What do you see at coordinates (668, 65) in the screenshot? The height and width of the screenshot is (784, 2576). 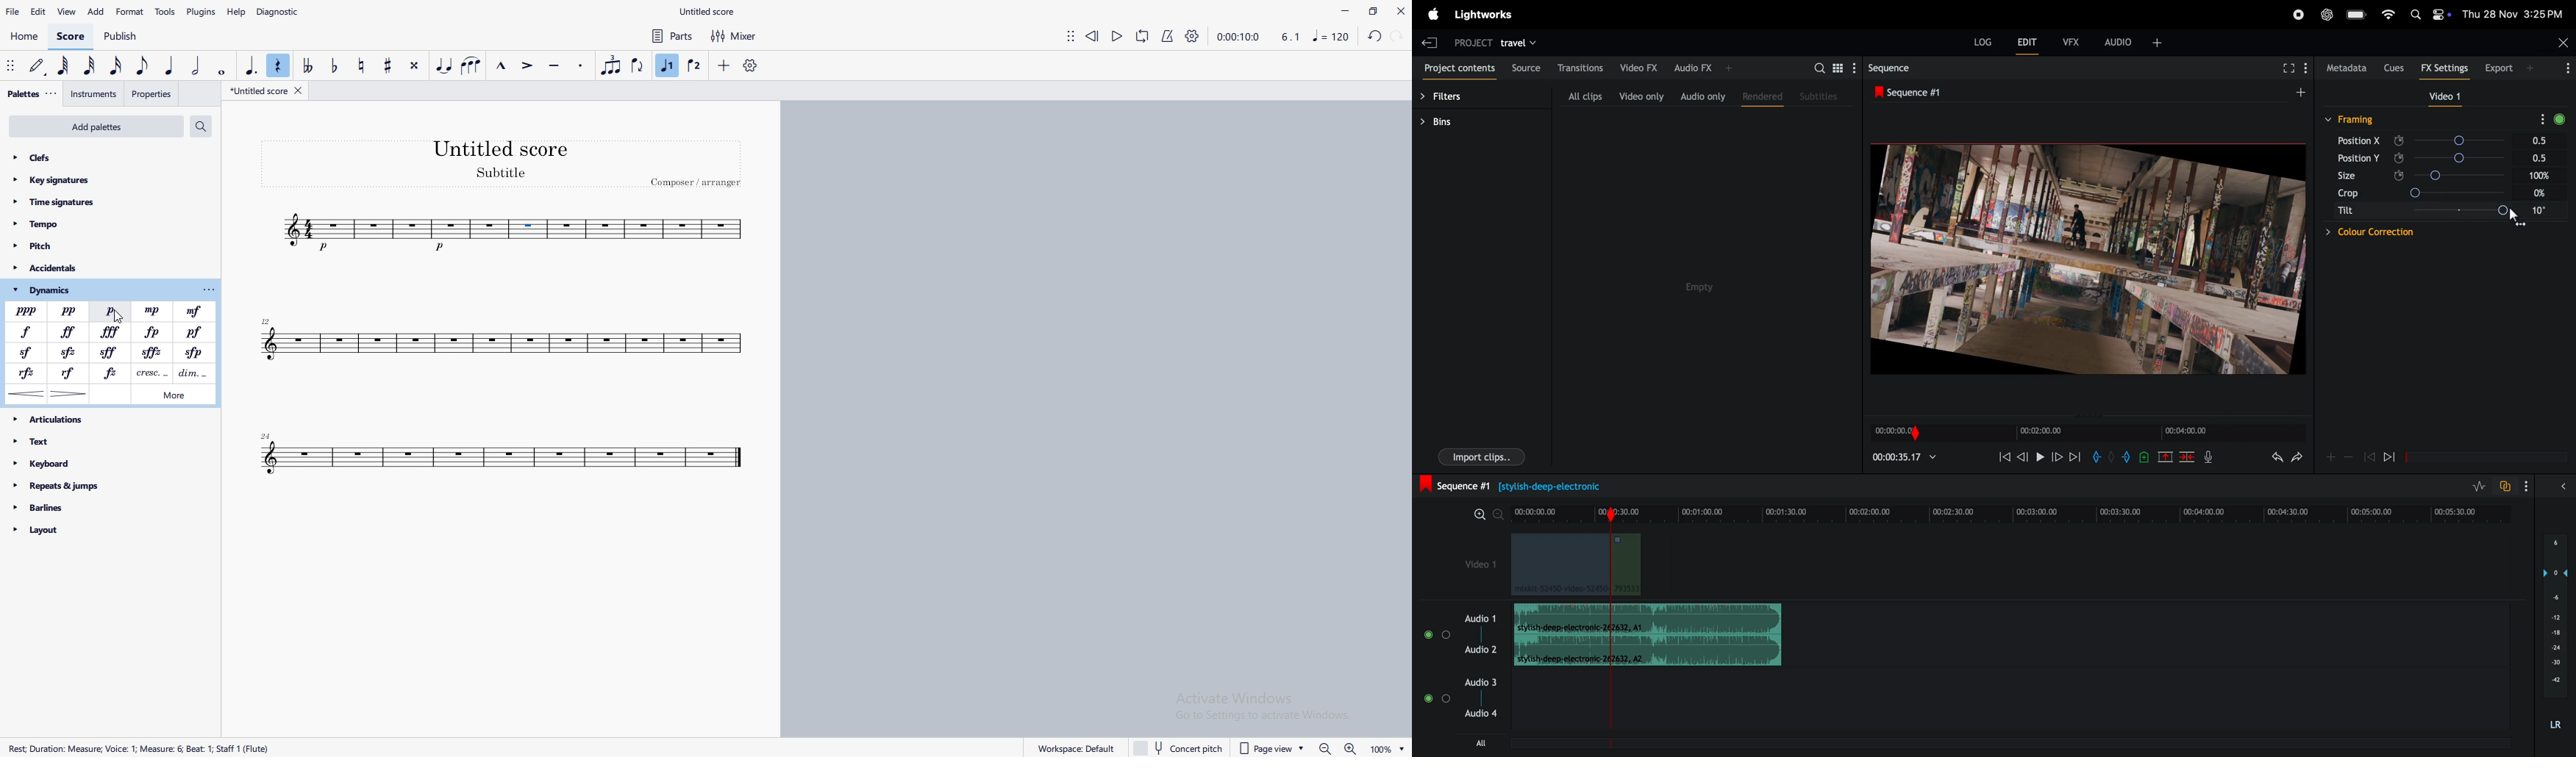 I see `voice 1` at bounding box center [668, 65].